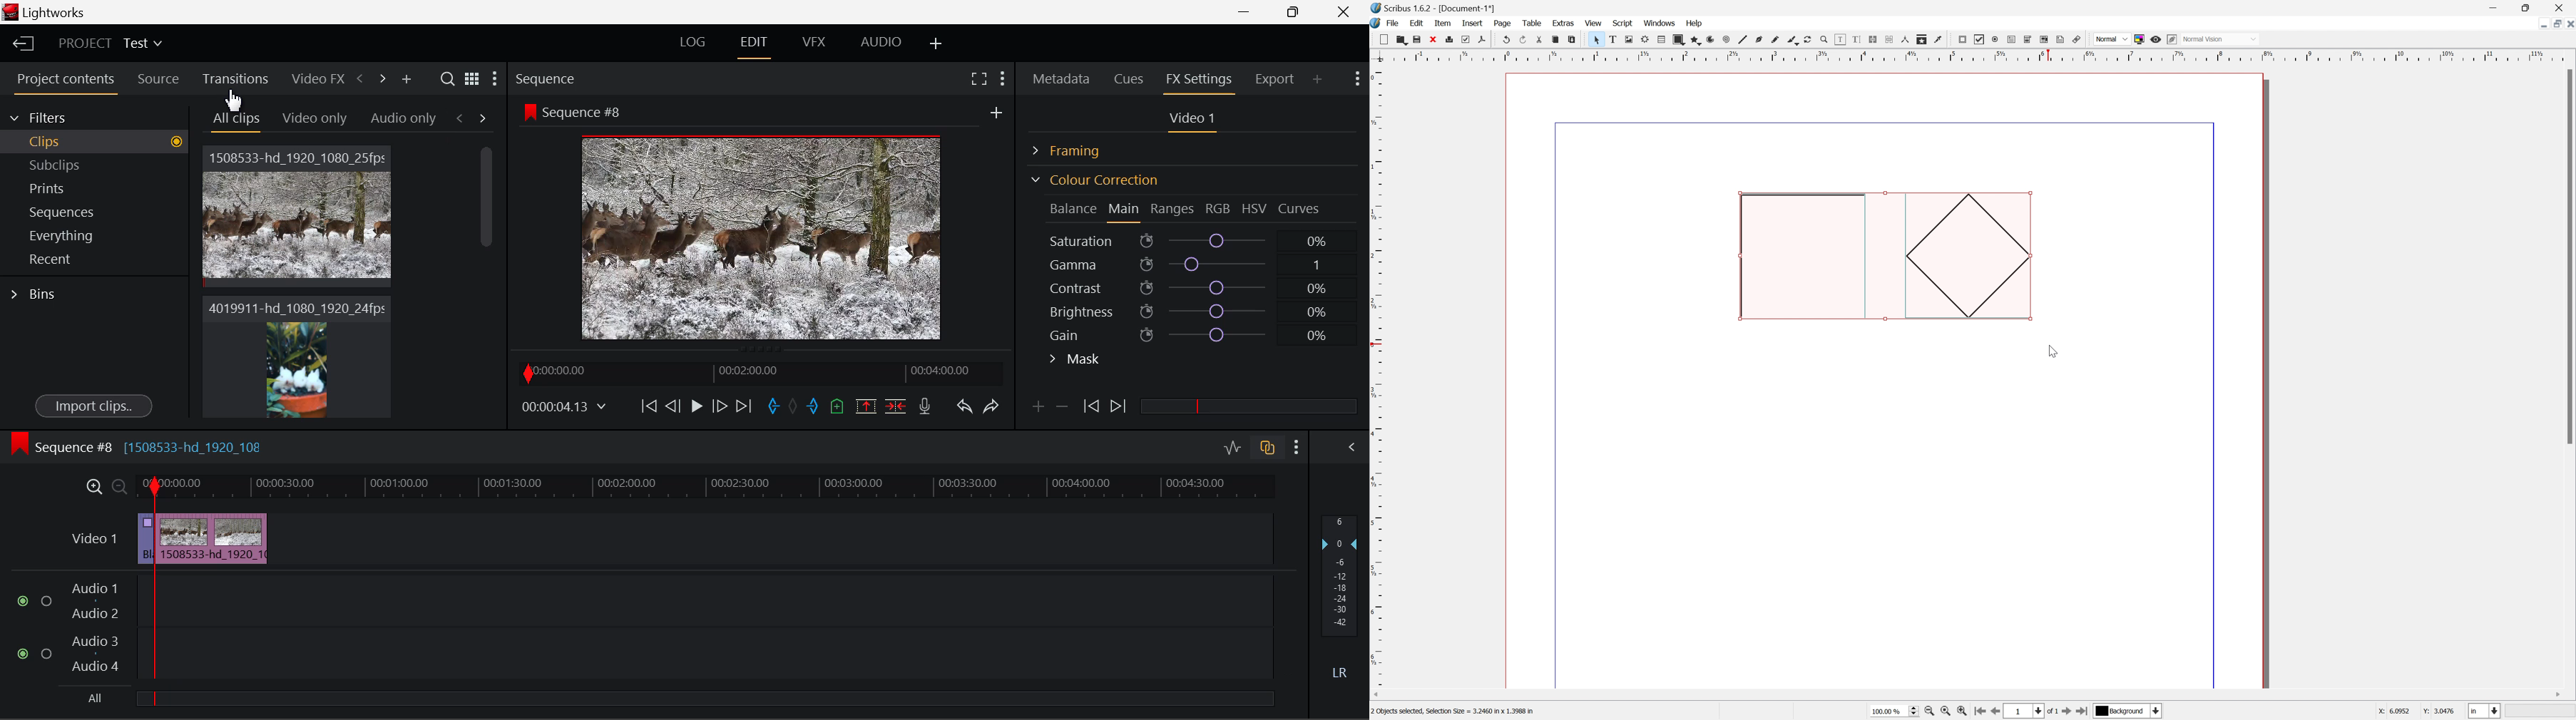 The height and width of the screenshot is (728, 2576). I want to click on link text frames, so click(1872, 39).